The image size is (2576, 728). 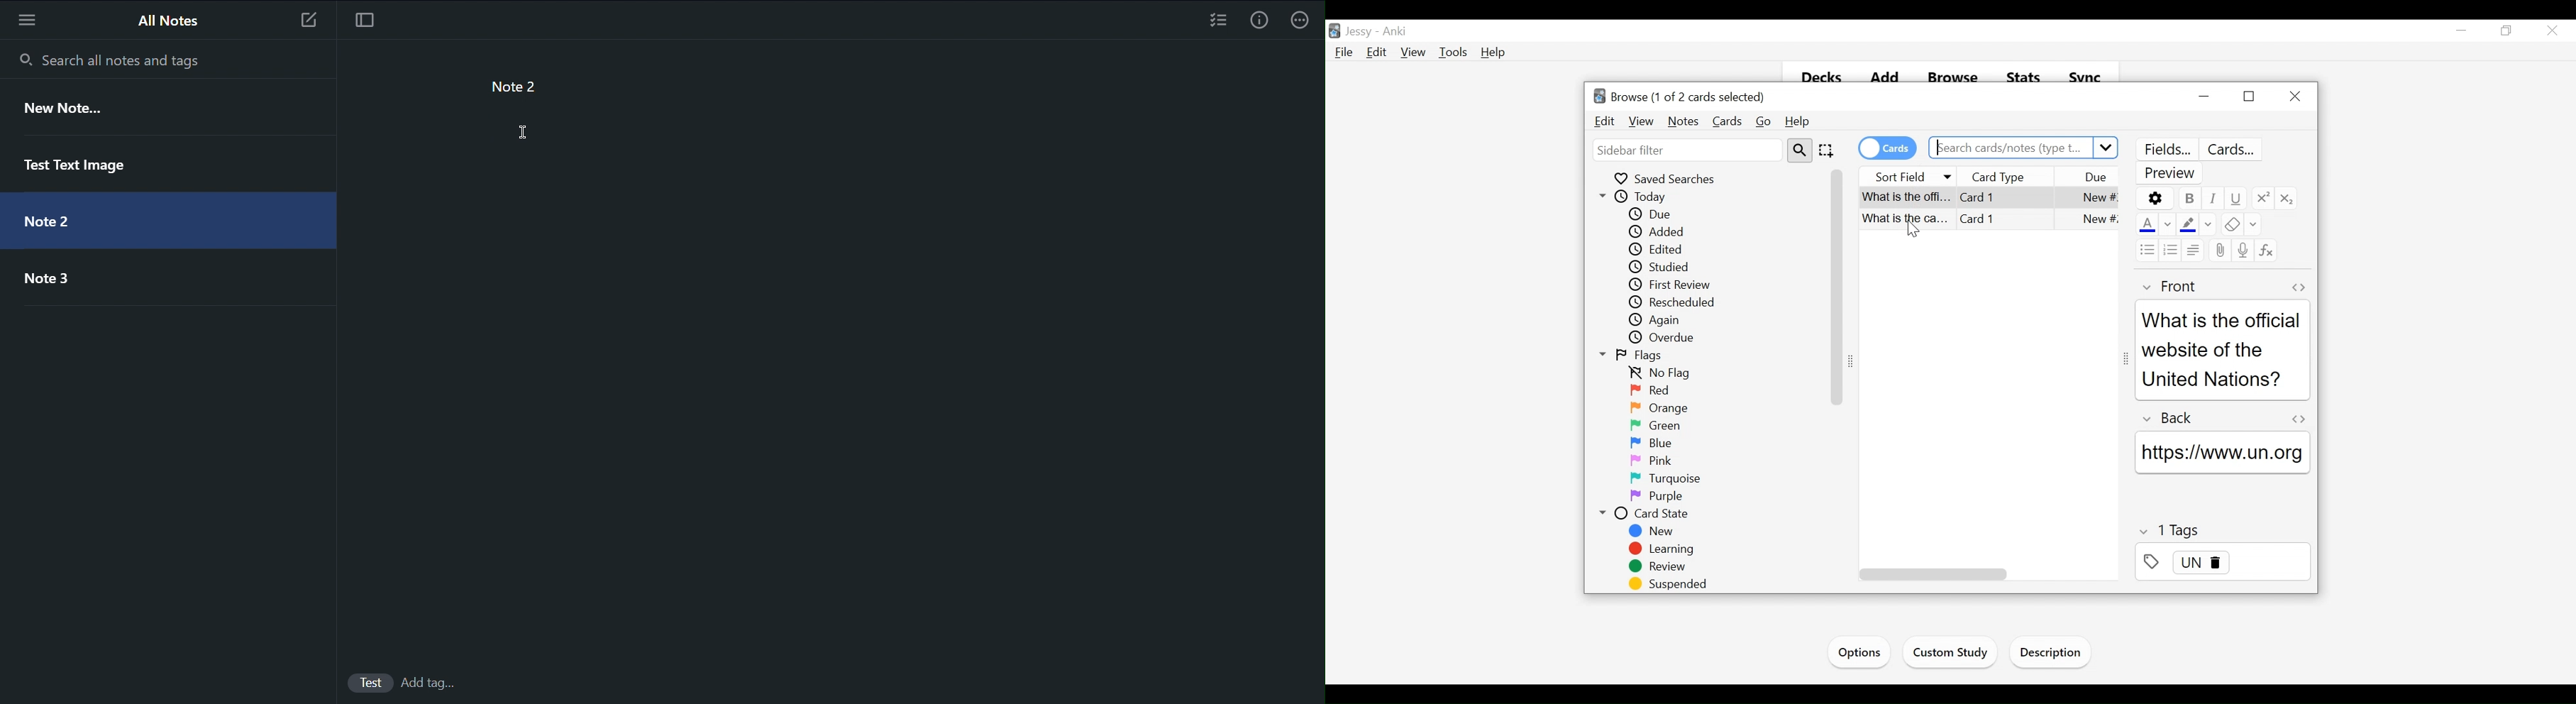 I want to click on Due, so click(x=1652, y=214).